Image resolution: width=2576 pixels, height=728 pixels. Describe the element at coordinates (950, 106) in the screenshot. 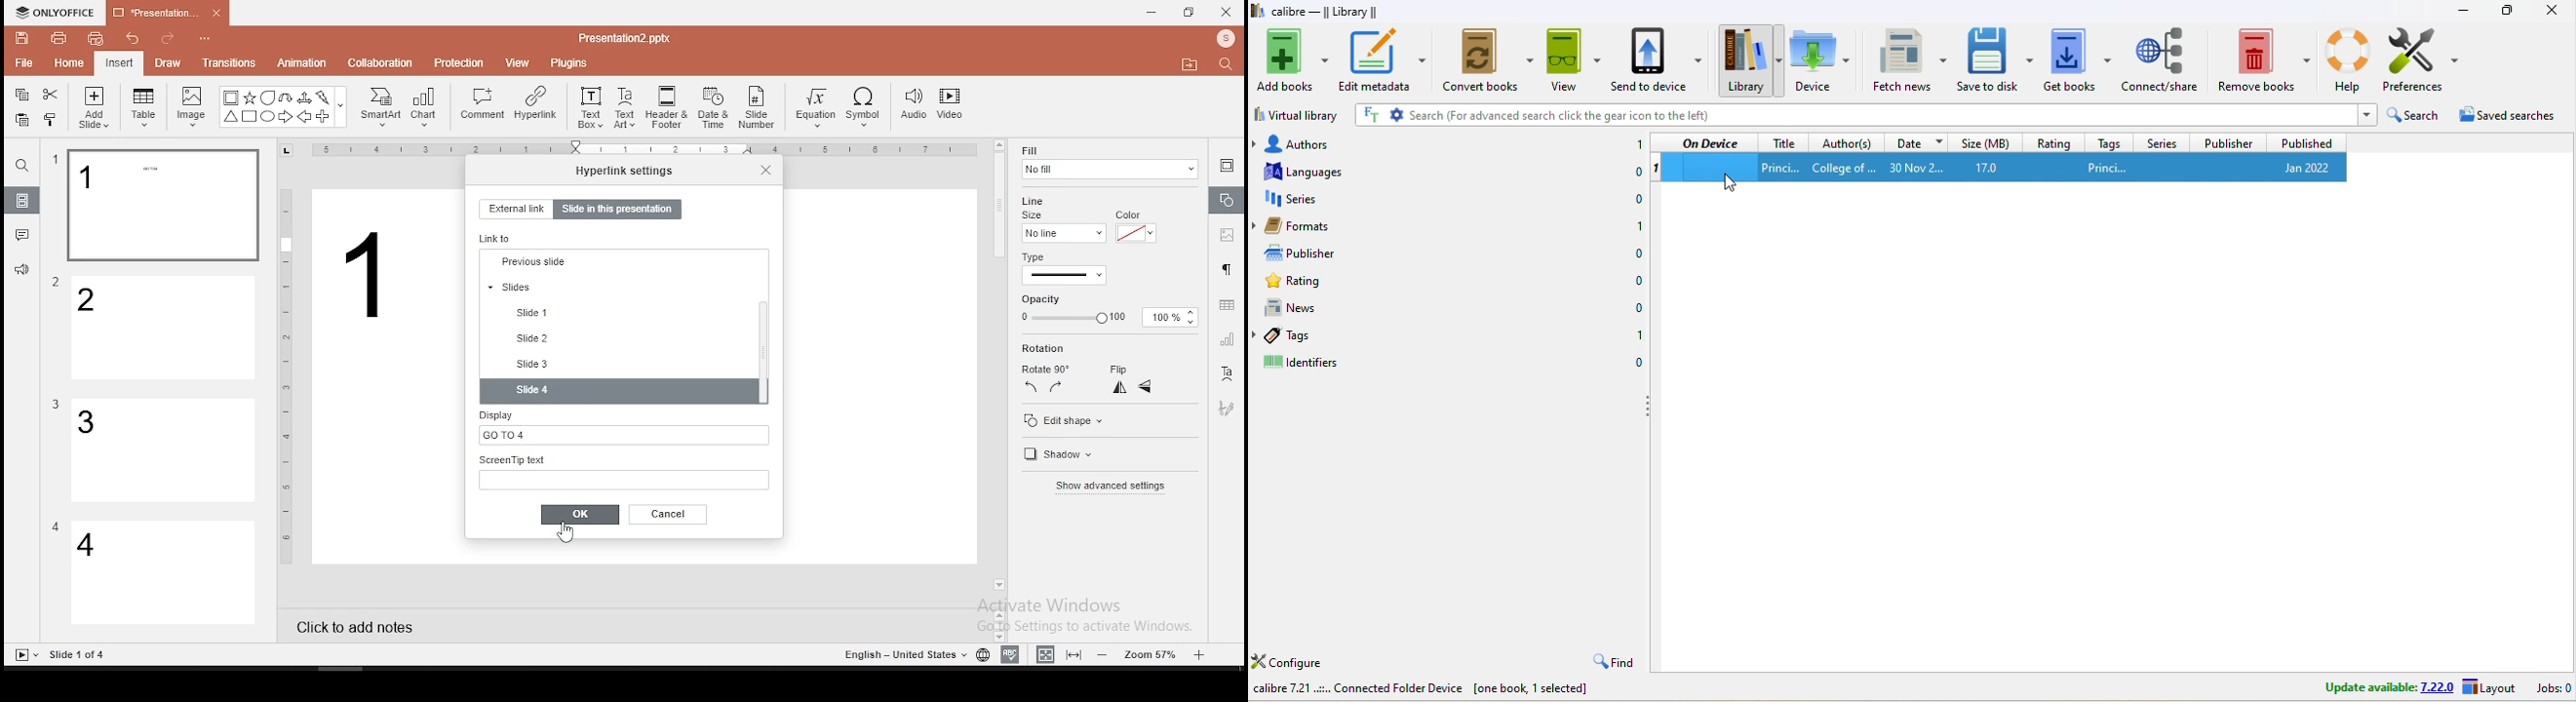

I see `video` at that location.